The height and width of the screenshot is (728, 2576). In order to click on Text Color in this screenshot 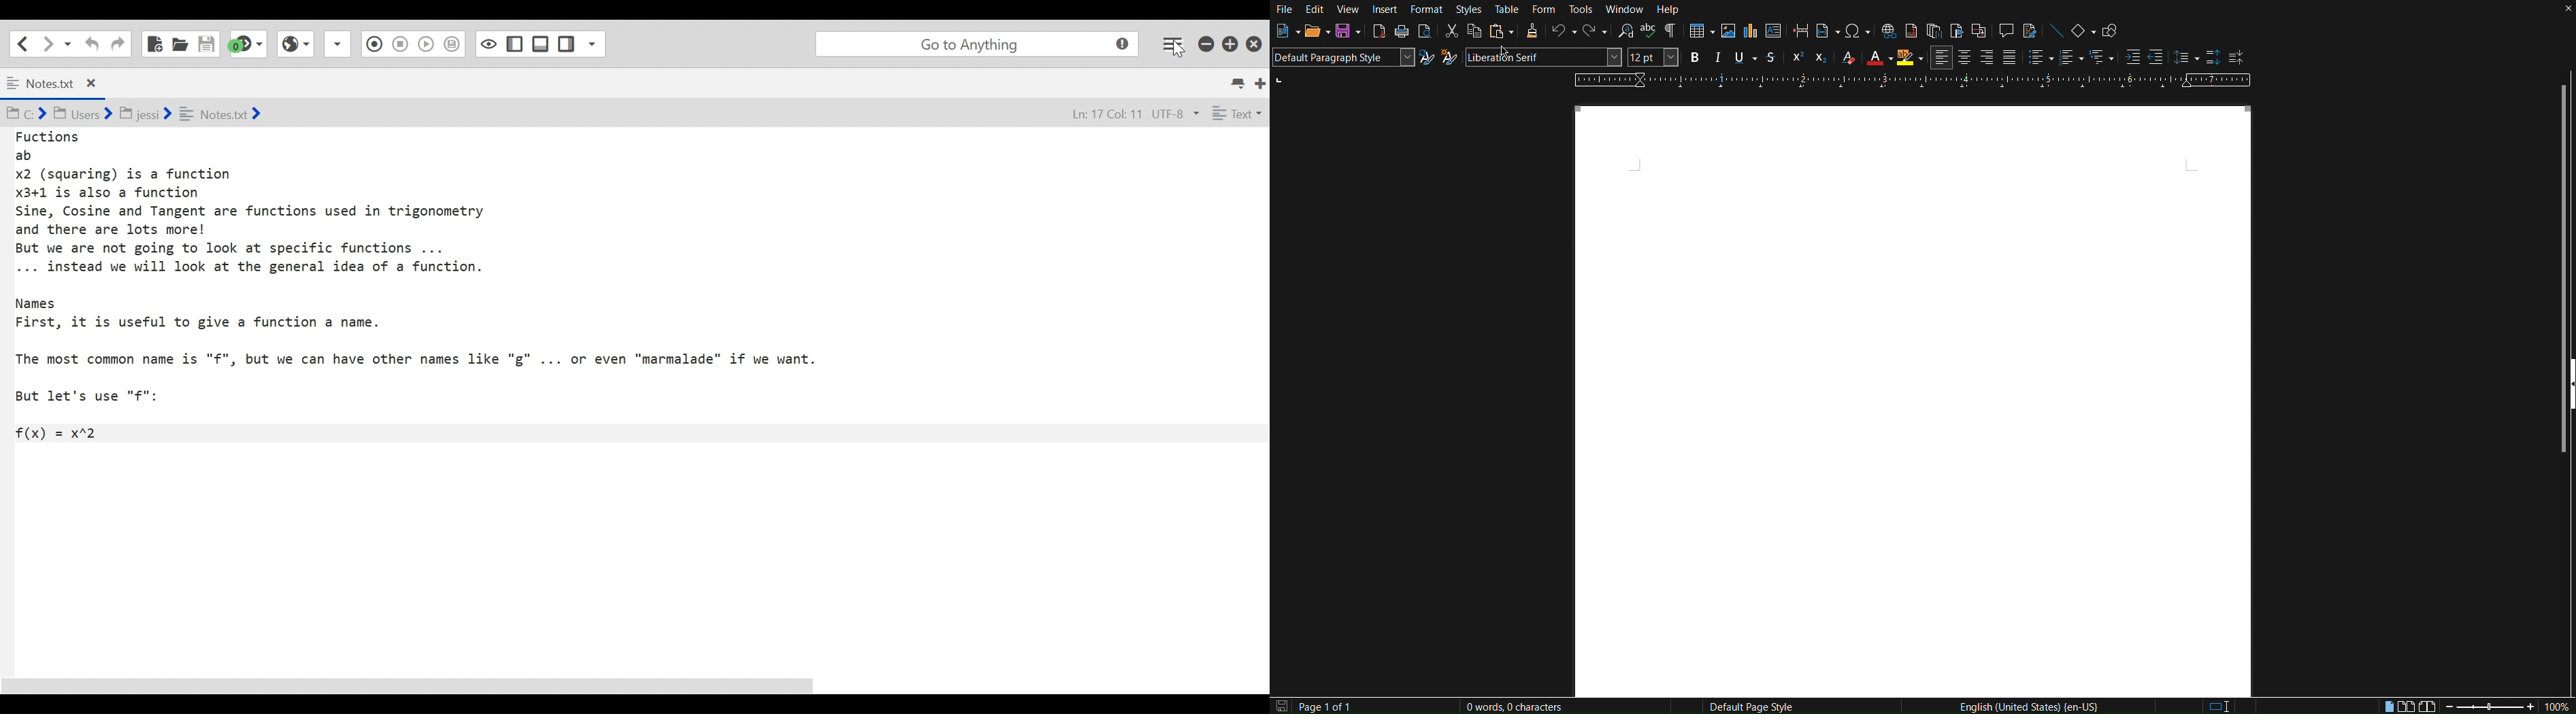, I will do `click(1878, 58)`.